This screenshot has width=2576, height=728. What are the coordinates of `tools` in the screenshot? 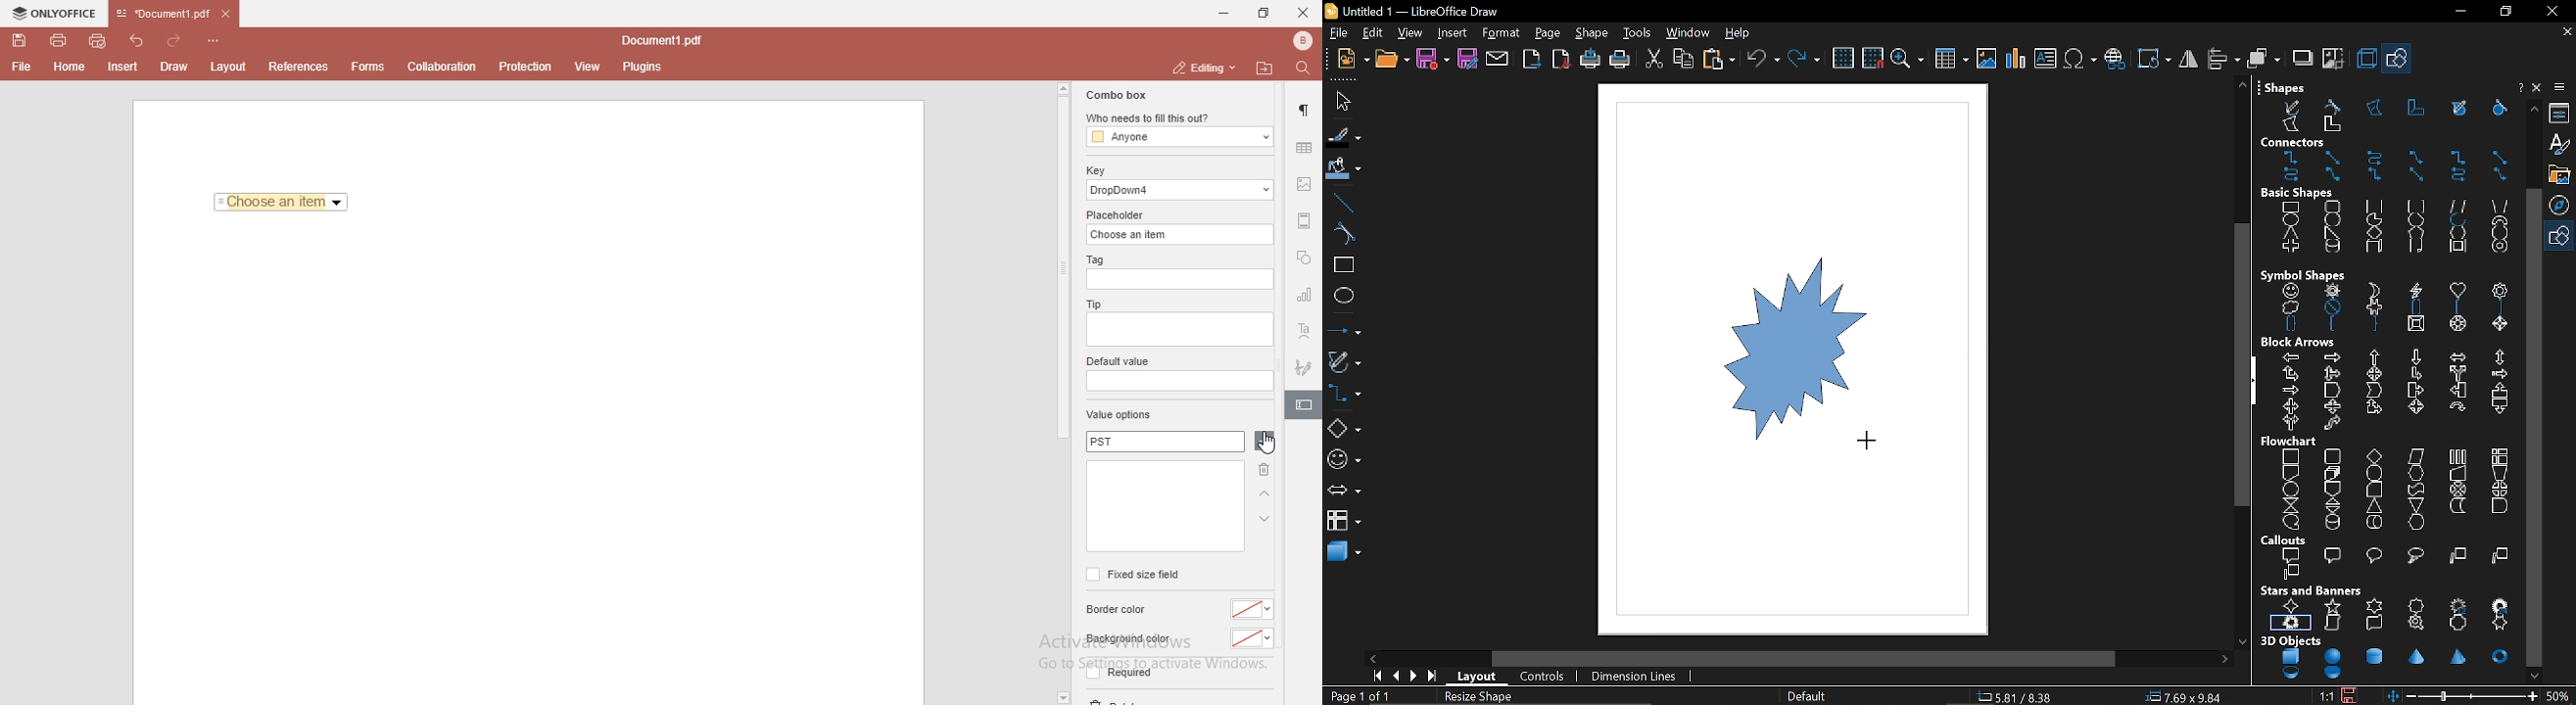 It's located at (1638, 33).